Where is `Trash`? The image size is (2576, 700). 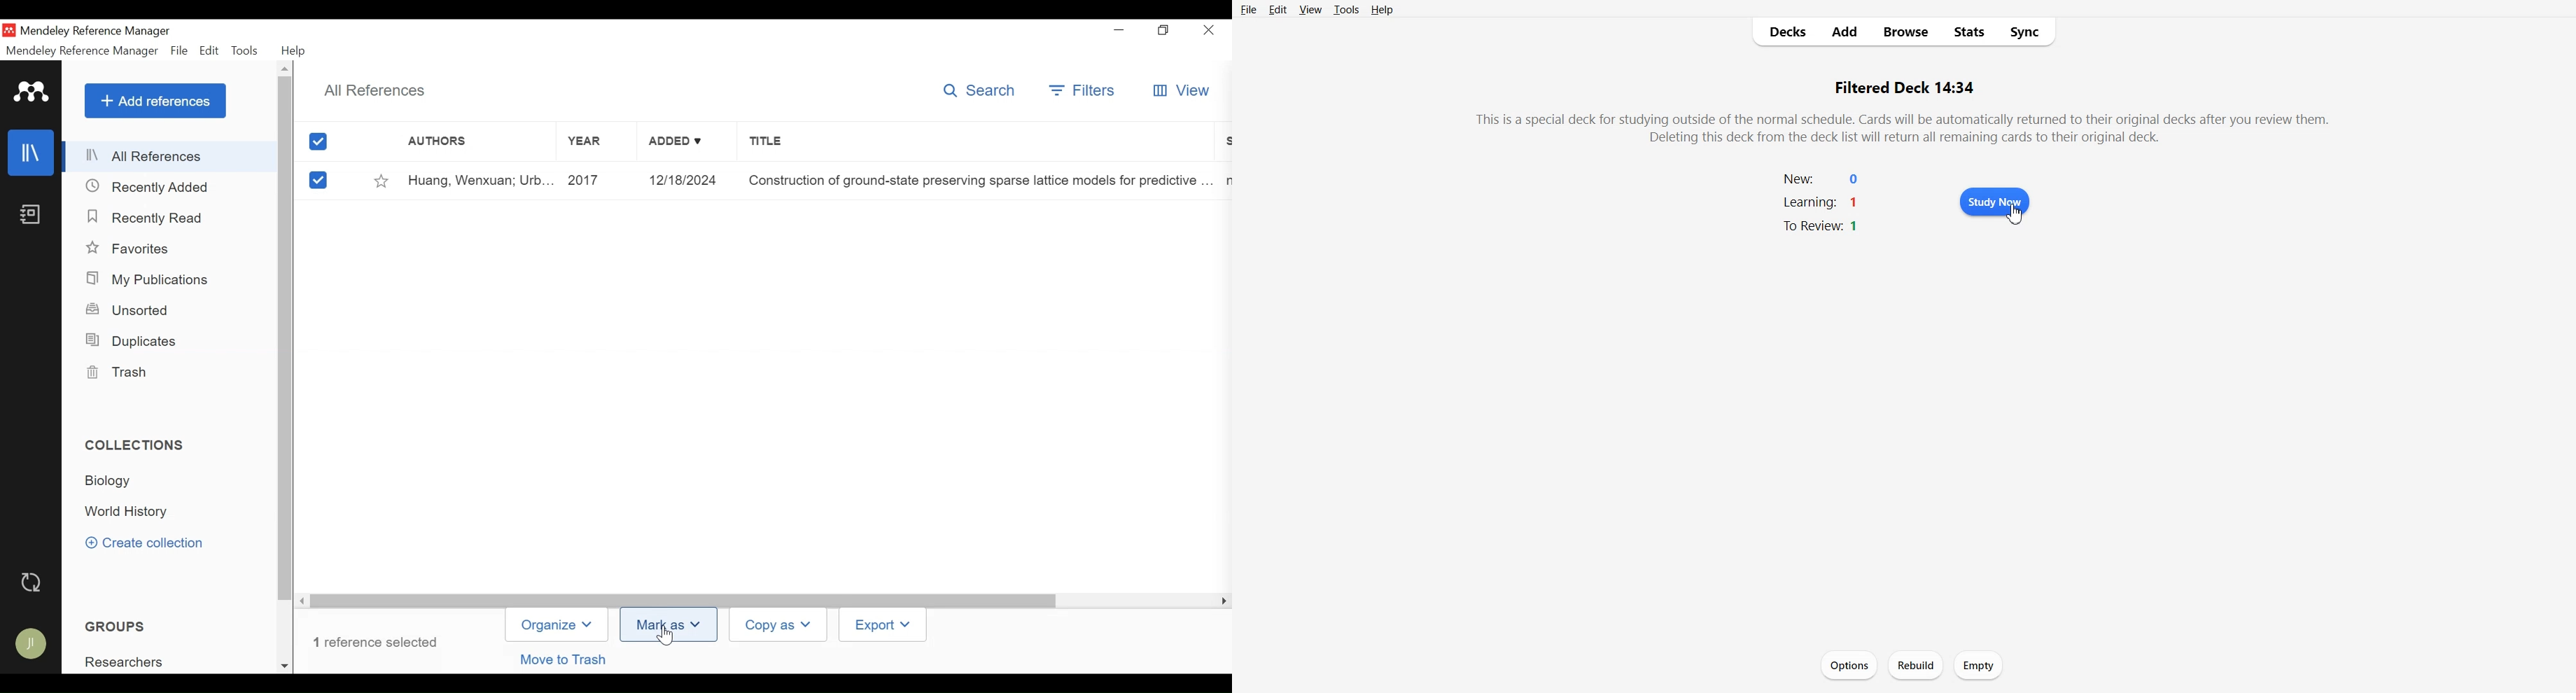 Trash is located at coordinates (117, 372).